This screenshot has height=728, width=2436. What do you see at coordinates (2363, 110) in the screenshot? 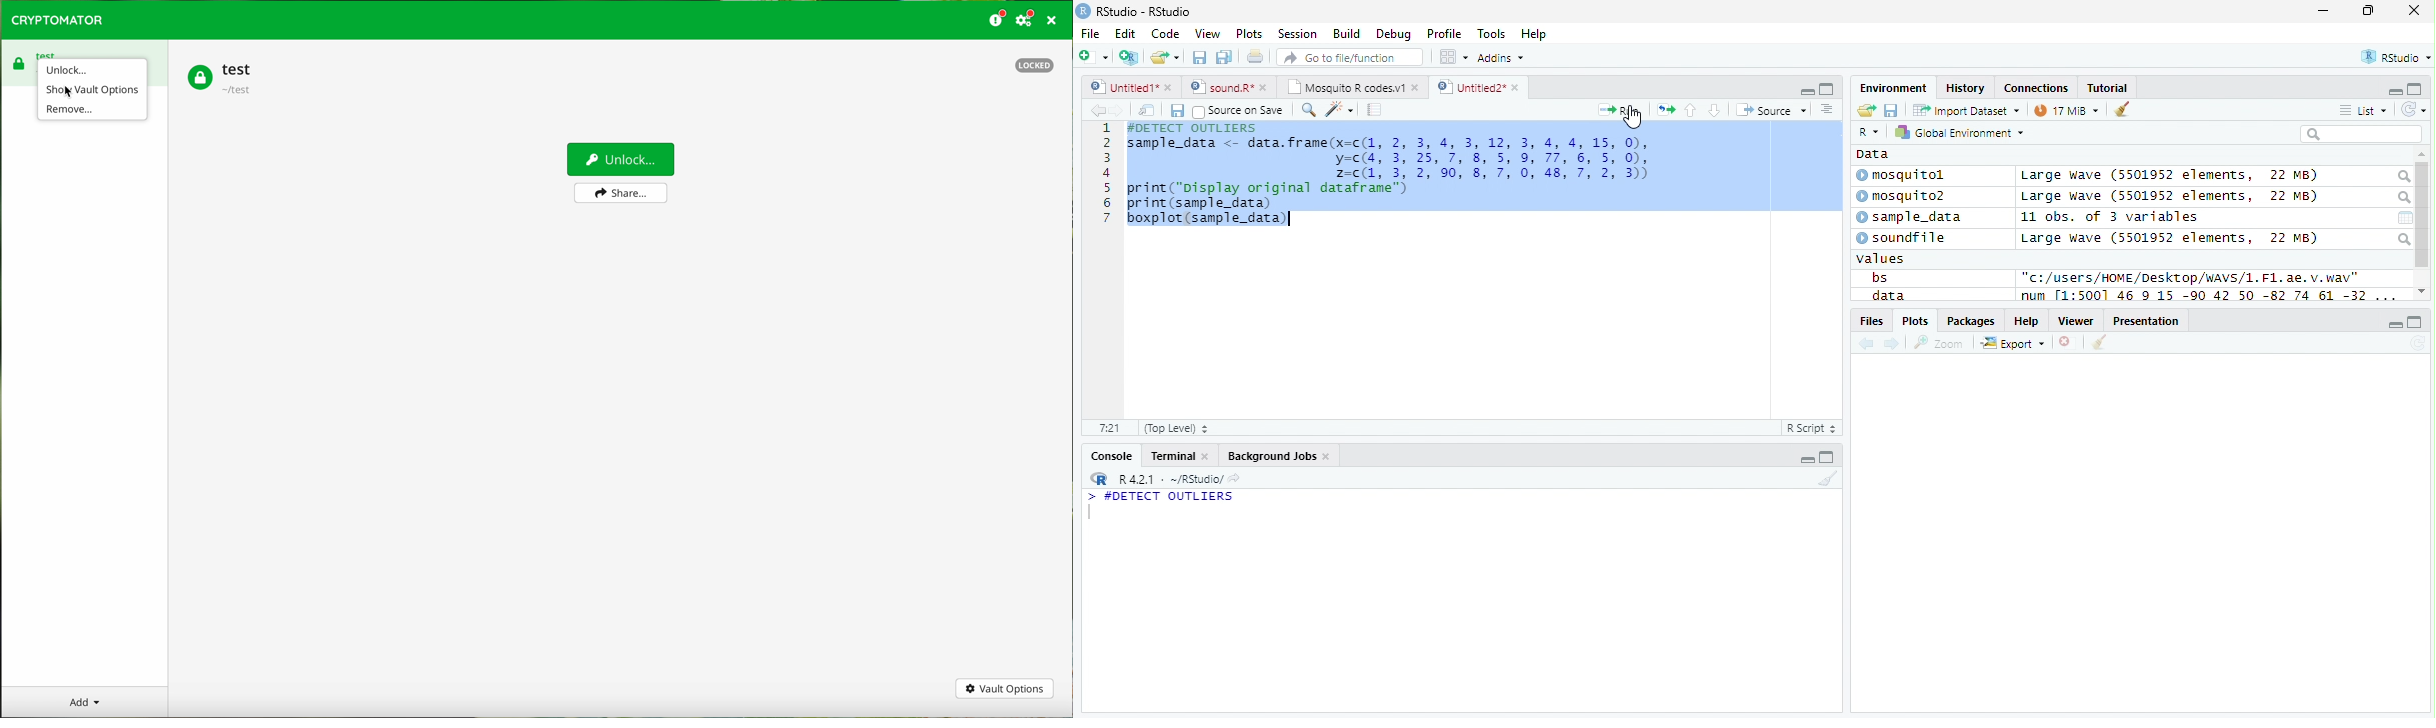
I see `List` at bounding box center [2363, 110].